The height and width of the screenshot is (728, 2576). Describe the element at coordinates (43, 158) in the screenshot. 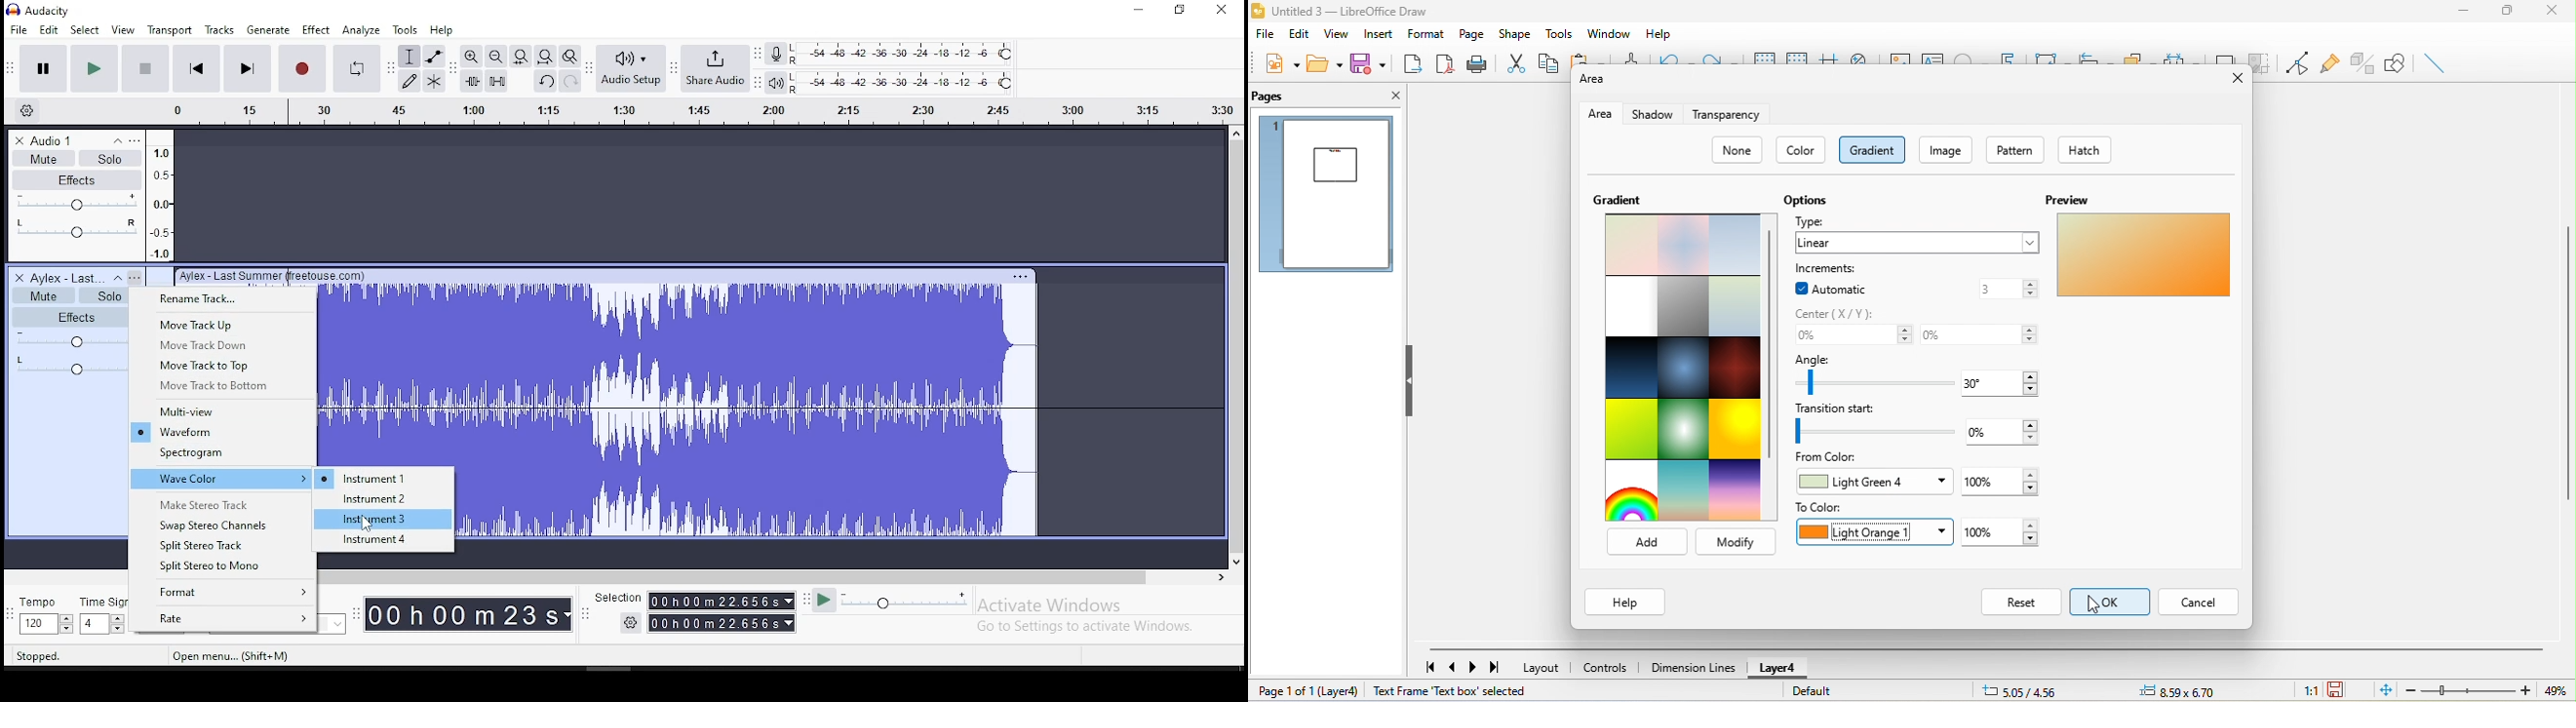

I see `mute` at that location.